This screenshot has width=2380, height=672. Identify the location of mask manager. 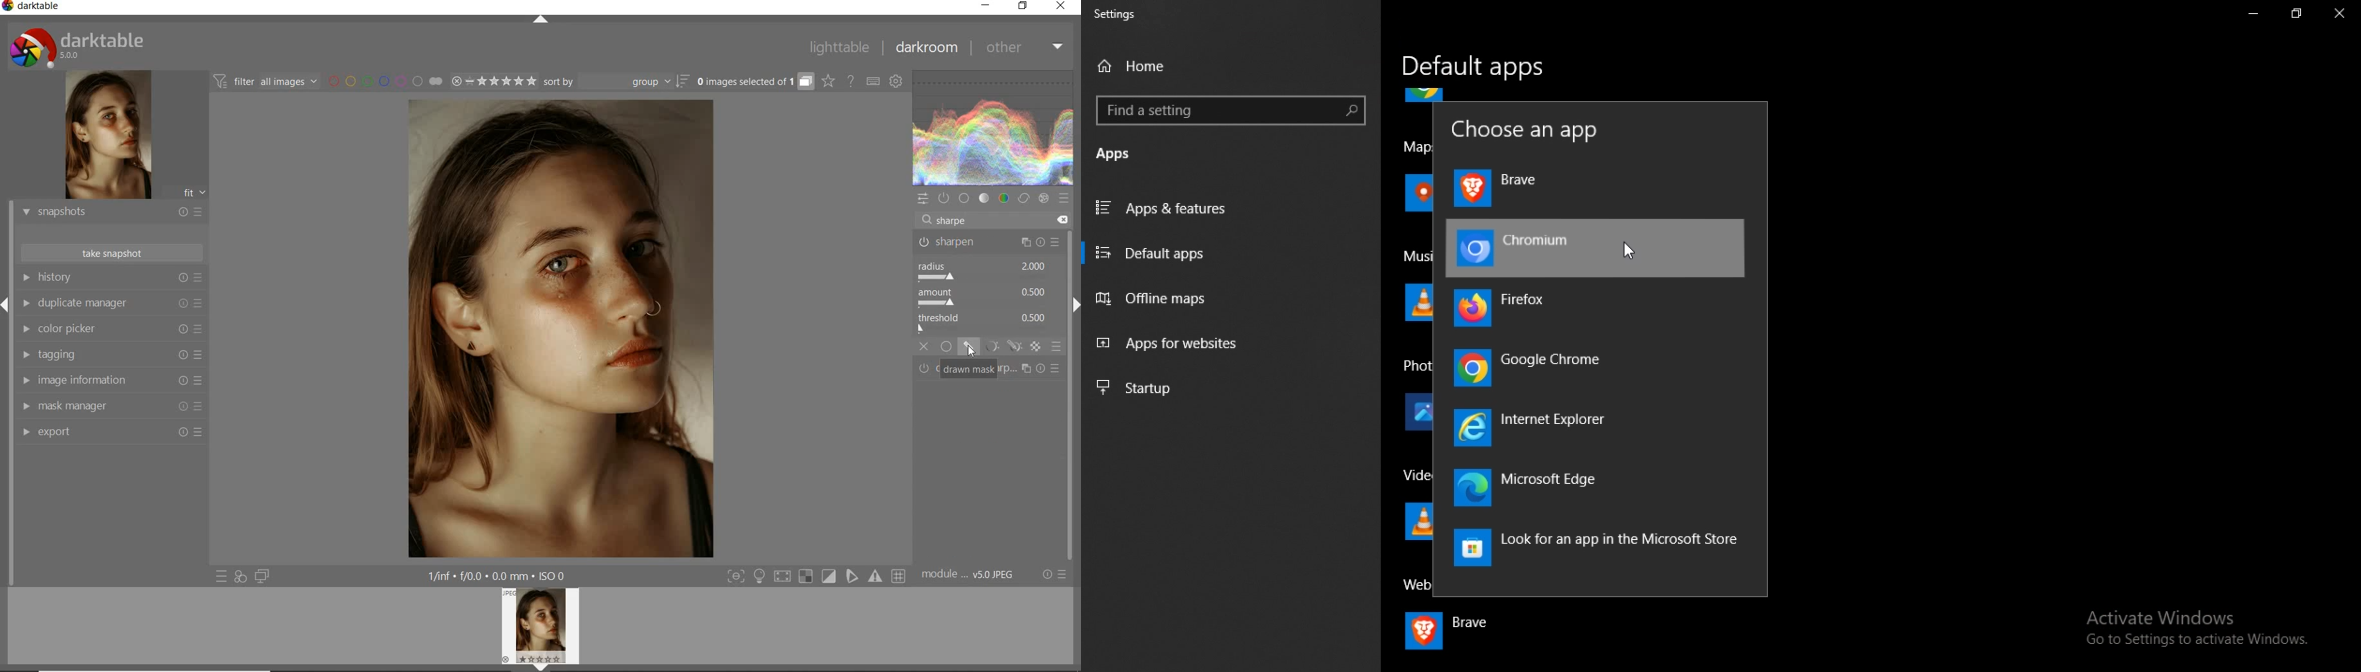
(111, 407).